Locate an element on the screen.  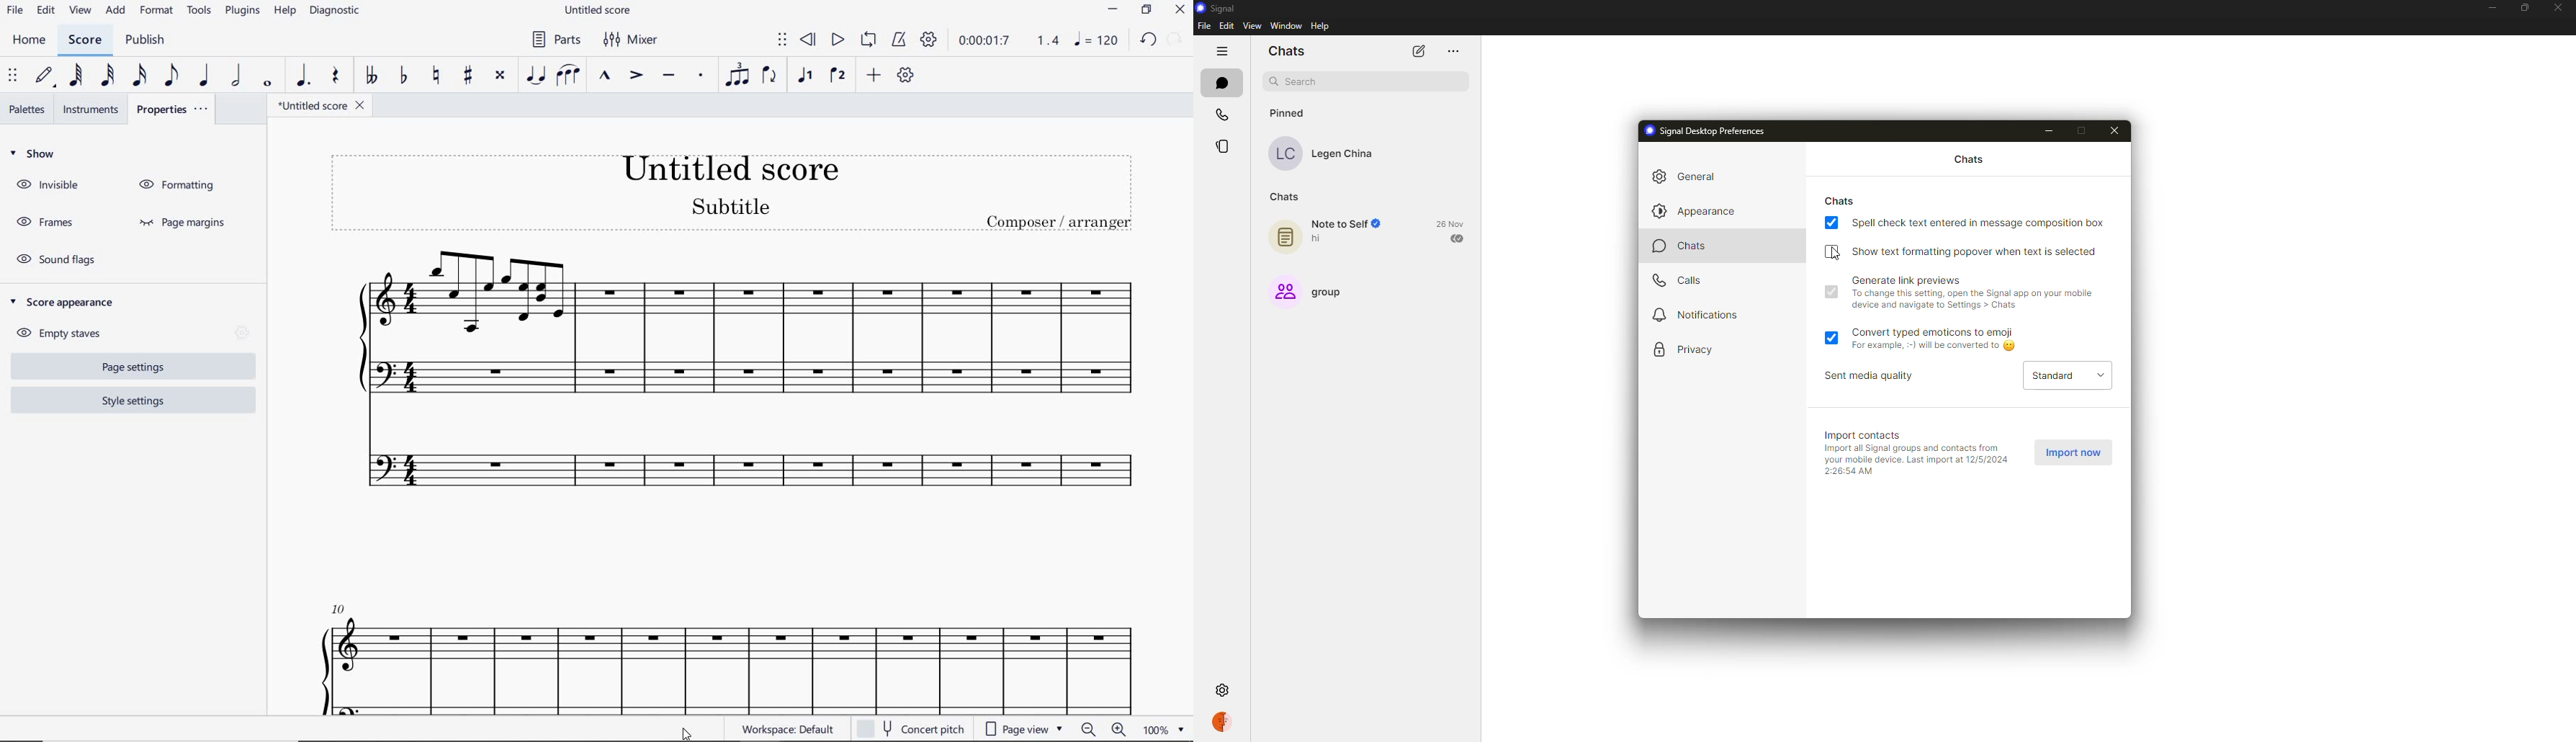
REDO is located at coordinates (1174, 40).